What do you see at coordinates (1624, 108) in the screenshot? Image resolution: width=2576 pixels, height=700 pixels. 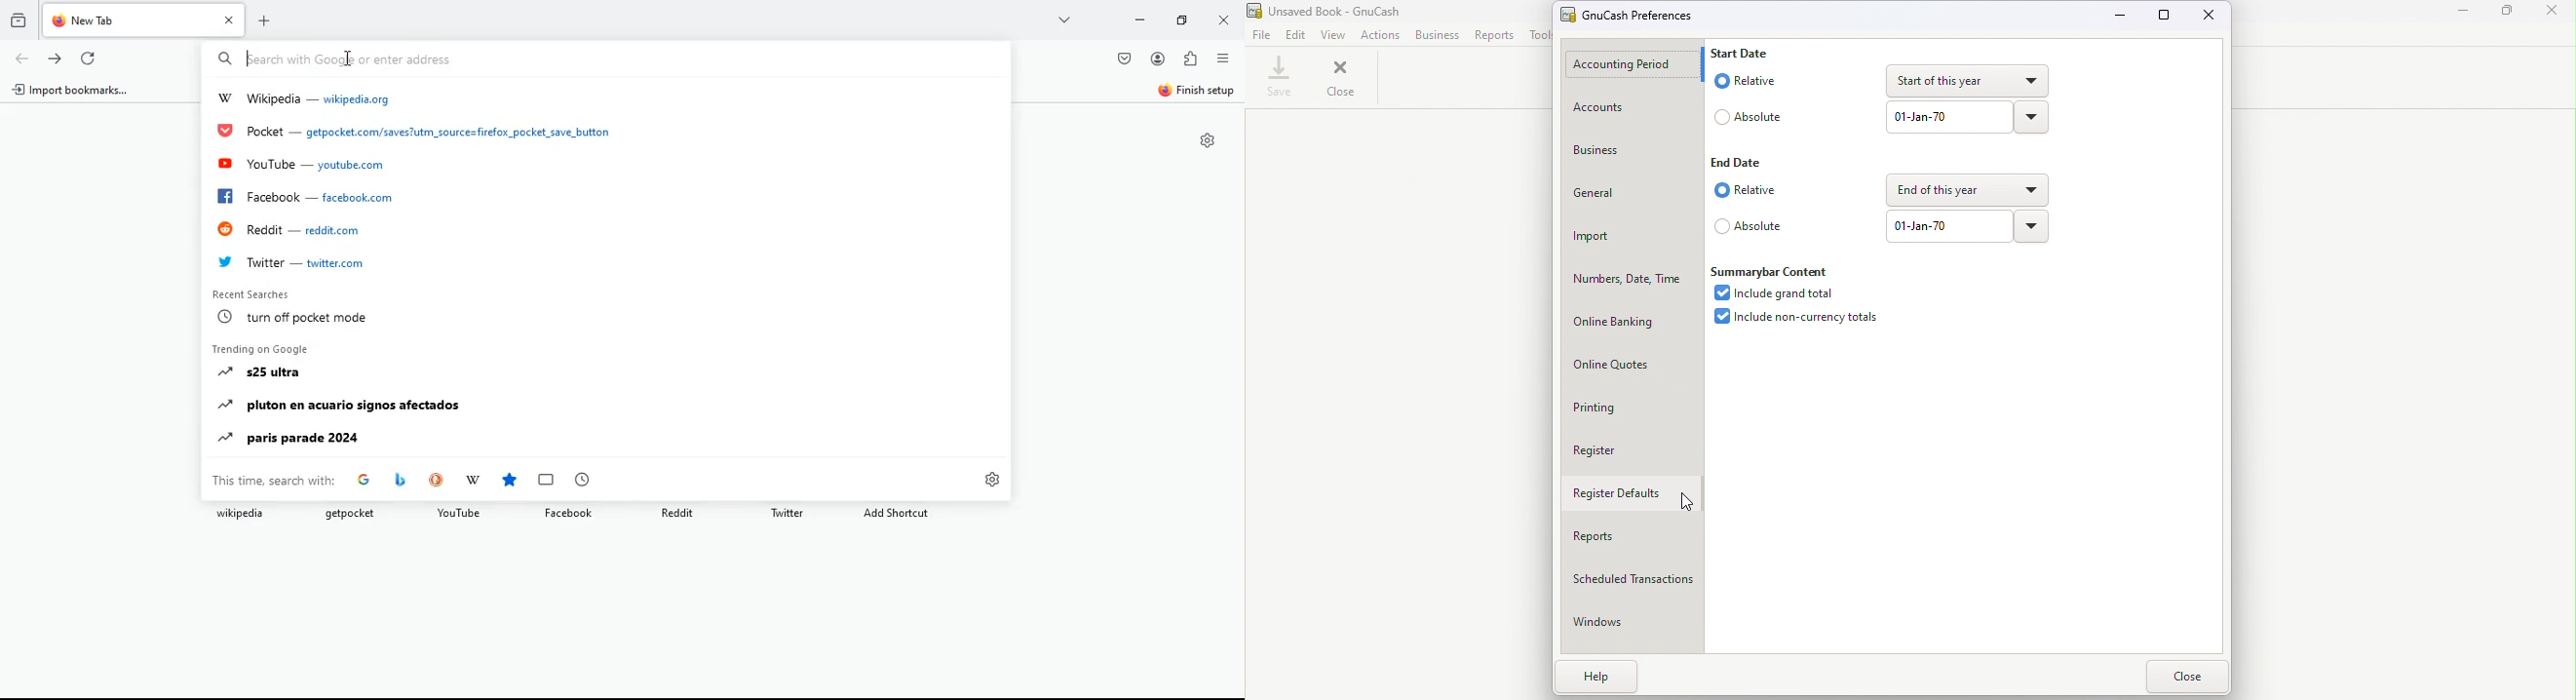 I see `Accounts` at bounding box center [1624, 108].